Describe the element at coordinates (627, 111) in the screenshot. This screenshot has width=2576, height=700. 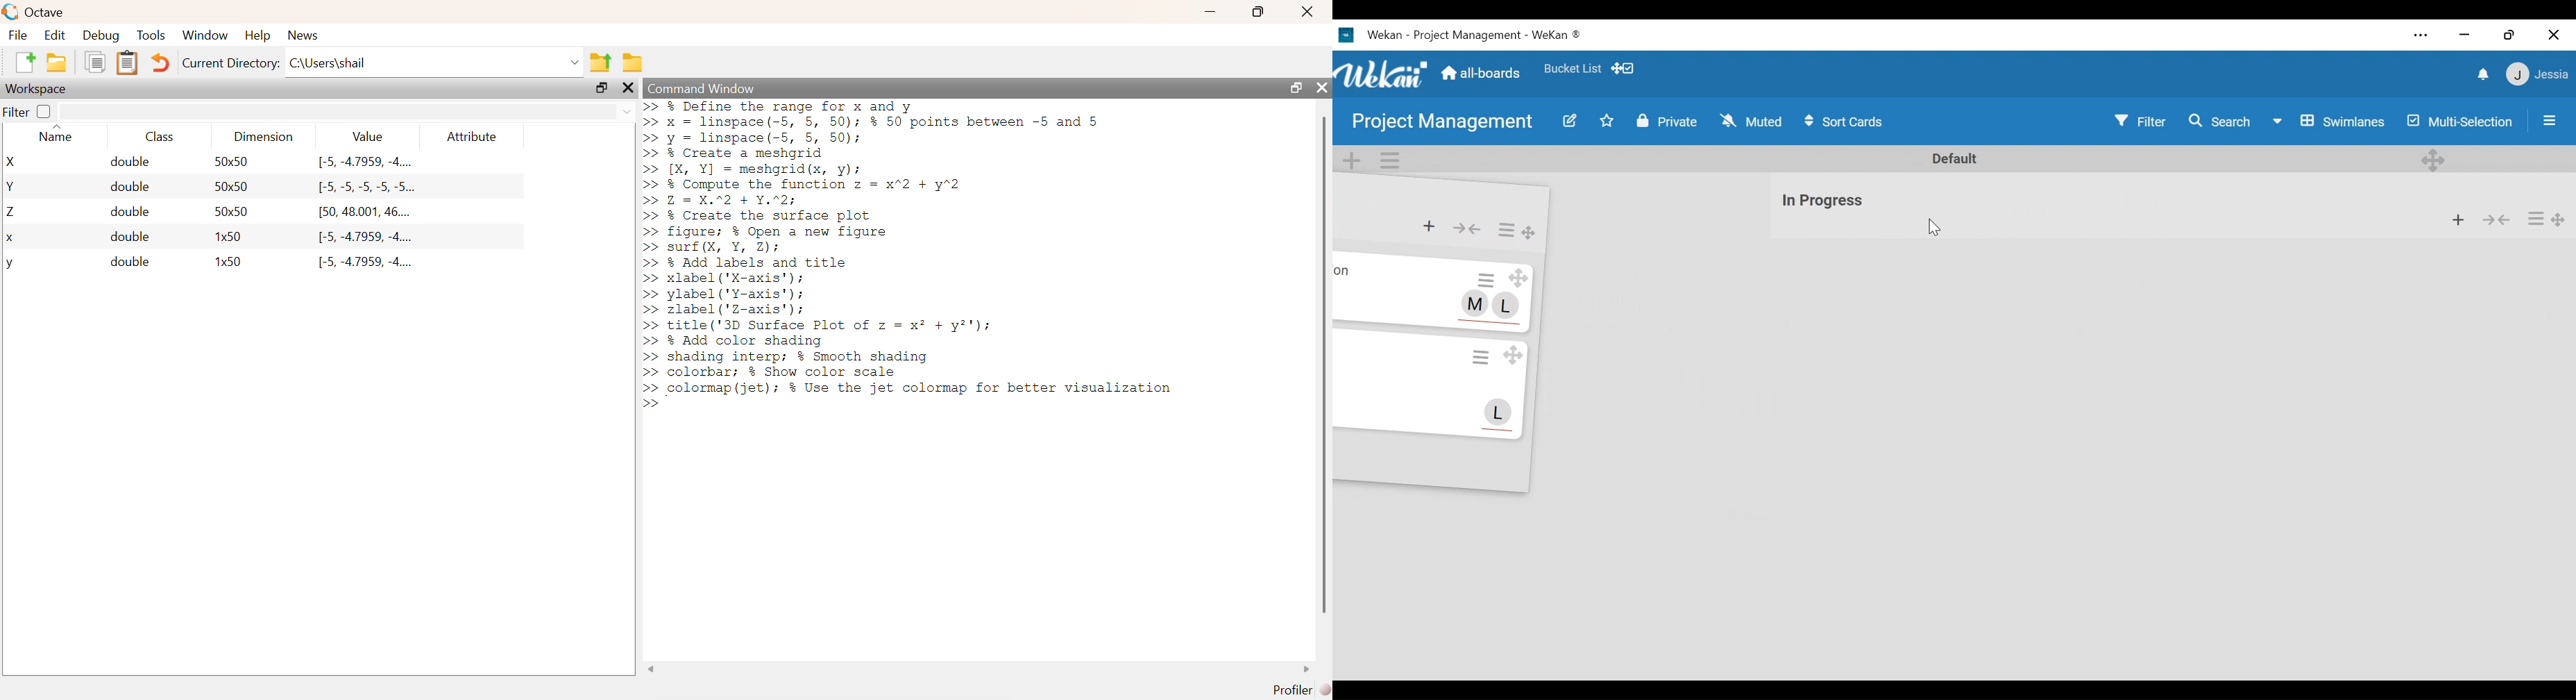
I see `dropdown` at that location.